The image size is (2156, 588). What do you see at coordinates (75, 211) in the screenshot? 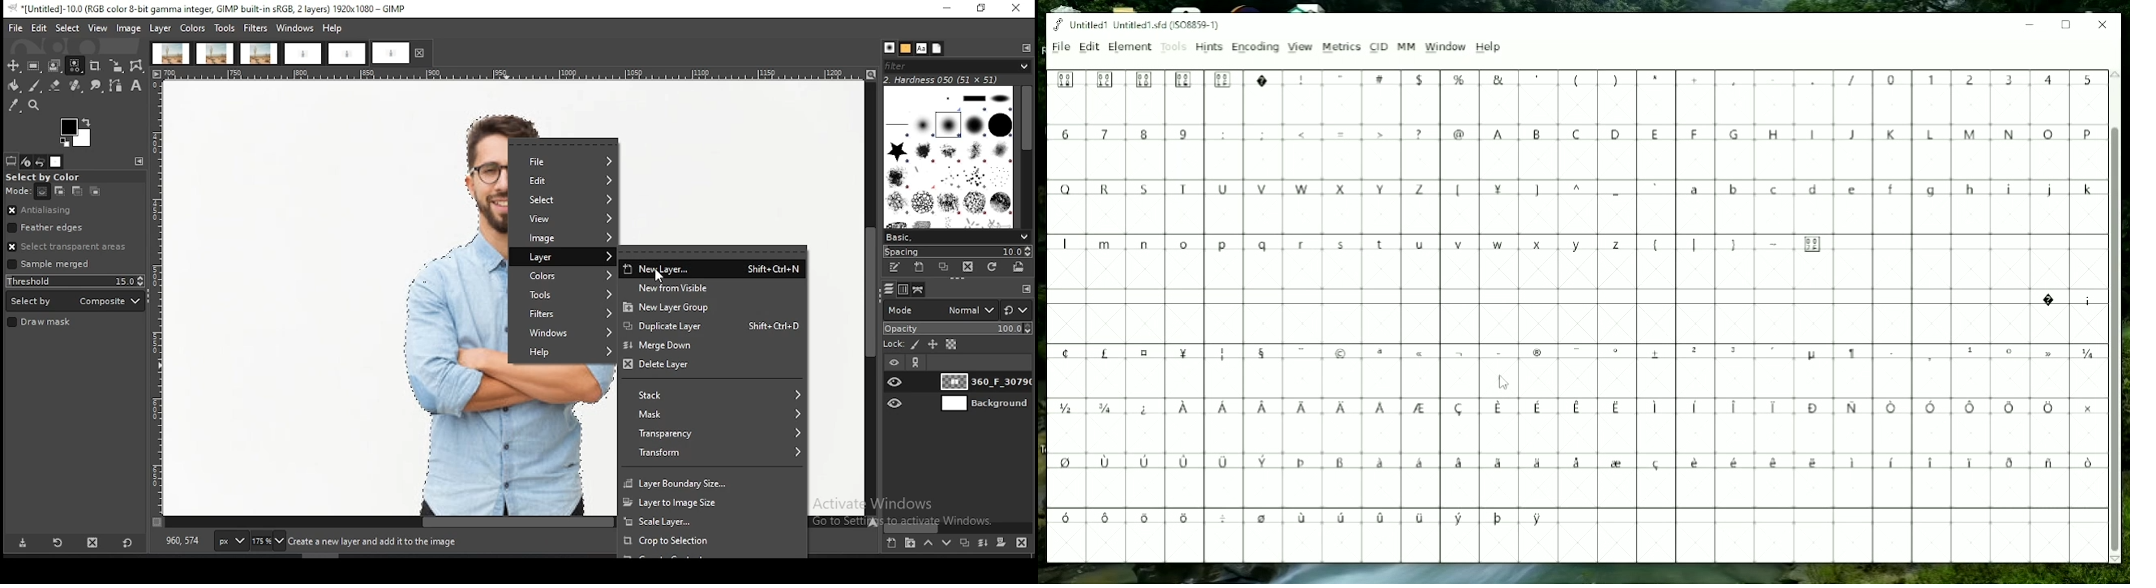
I see `antiliasing` at bounding box center [75, 211].